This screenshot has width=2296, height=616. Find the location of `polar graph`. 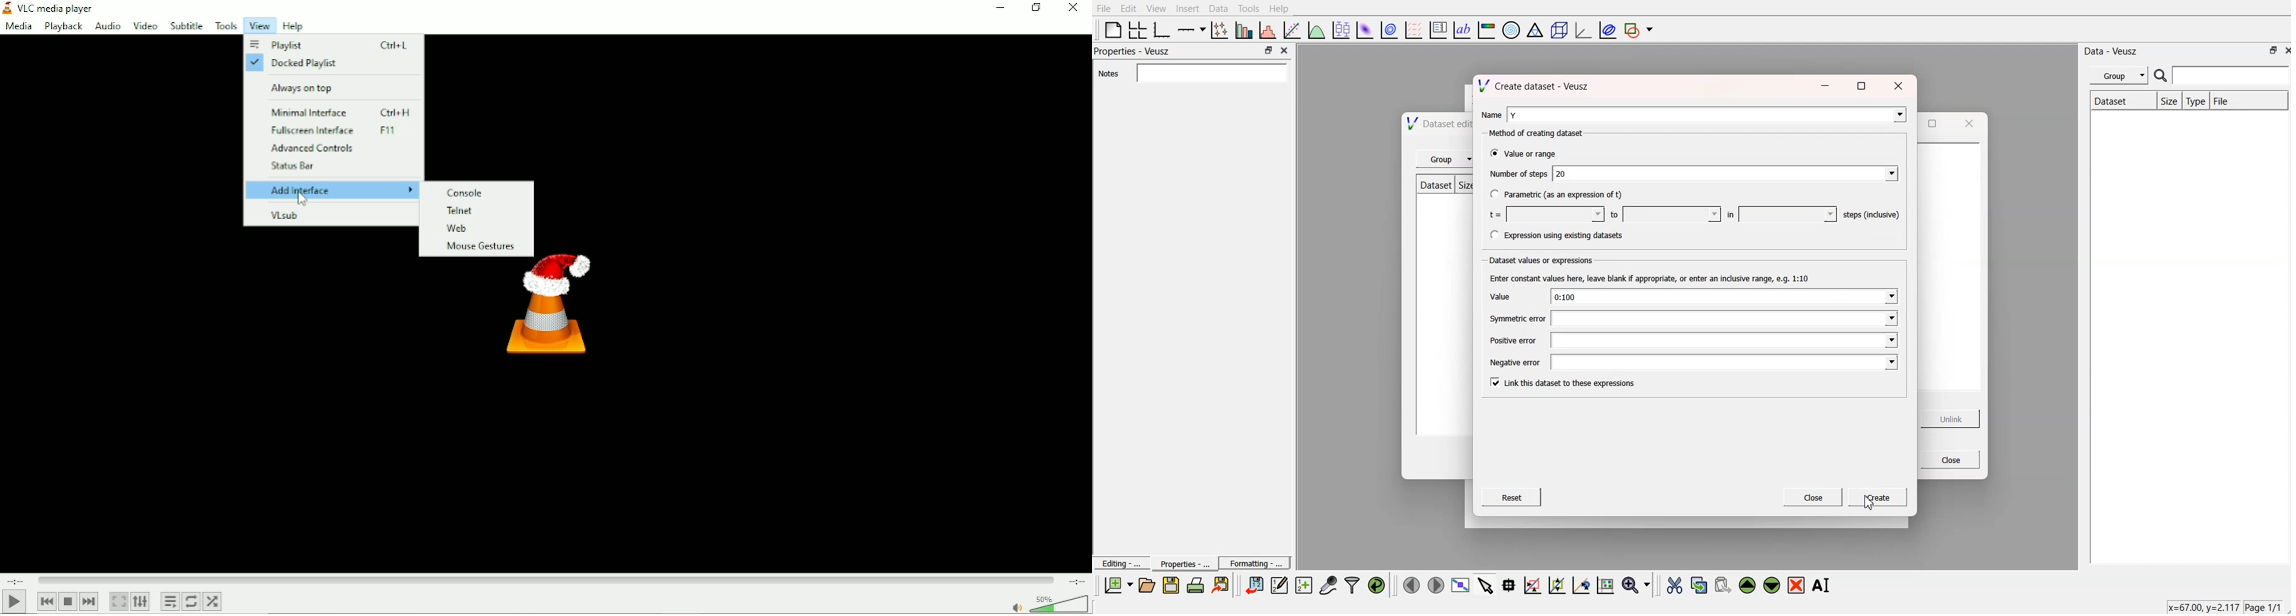

polar graph is located at coordinates (1512, 29).